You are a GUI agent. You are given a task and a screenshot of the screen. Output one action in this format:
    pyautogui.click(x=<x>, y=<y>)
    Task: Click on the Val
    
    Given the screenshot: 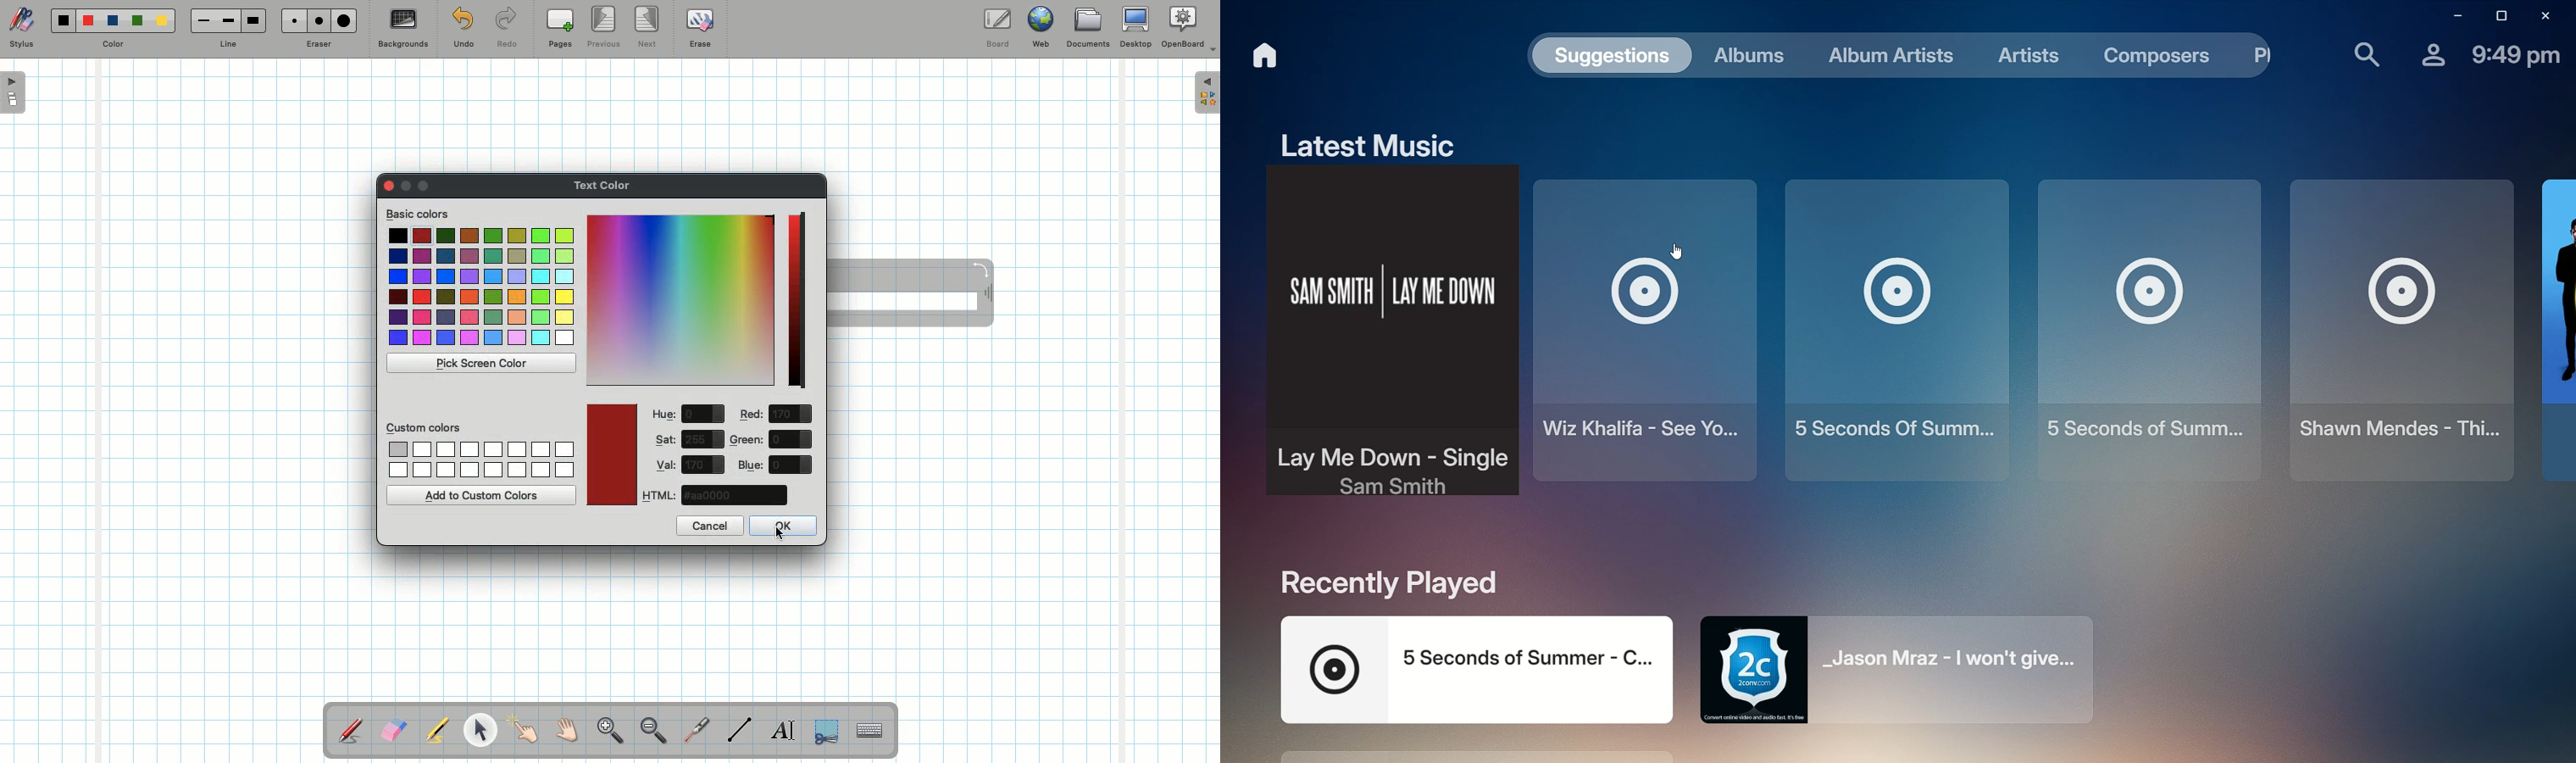 What is the action you would take?
    pyautogui.click(x=666, y=465)
    